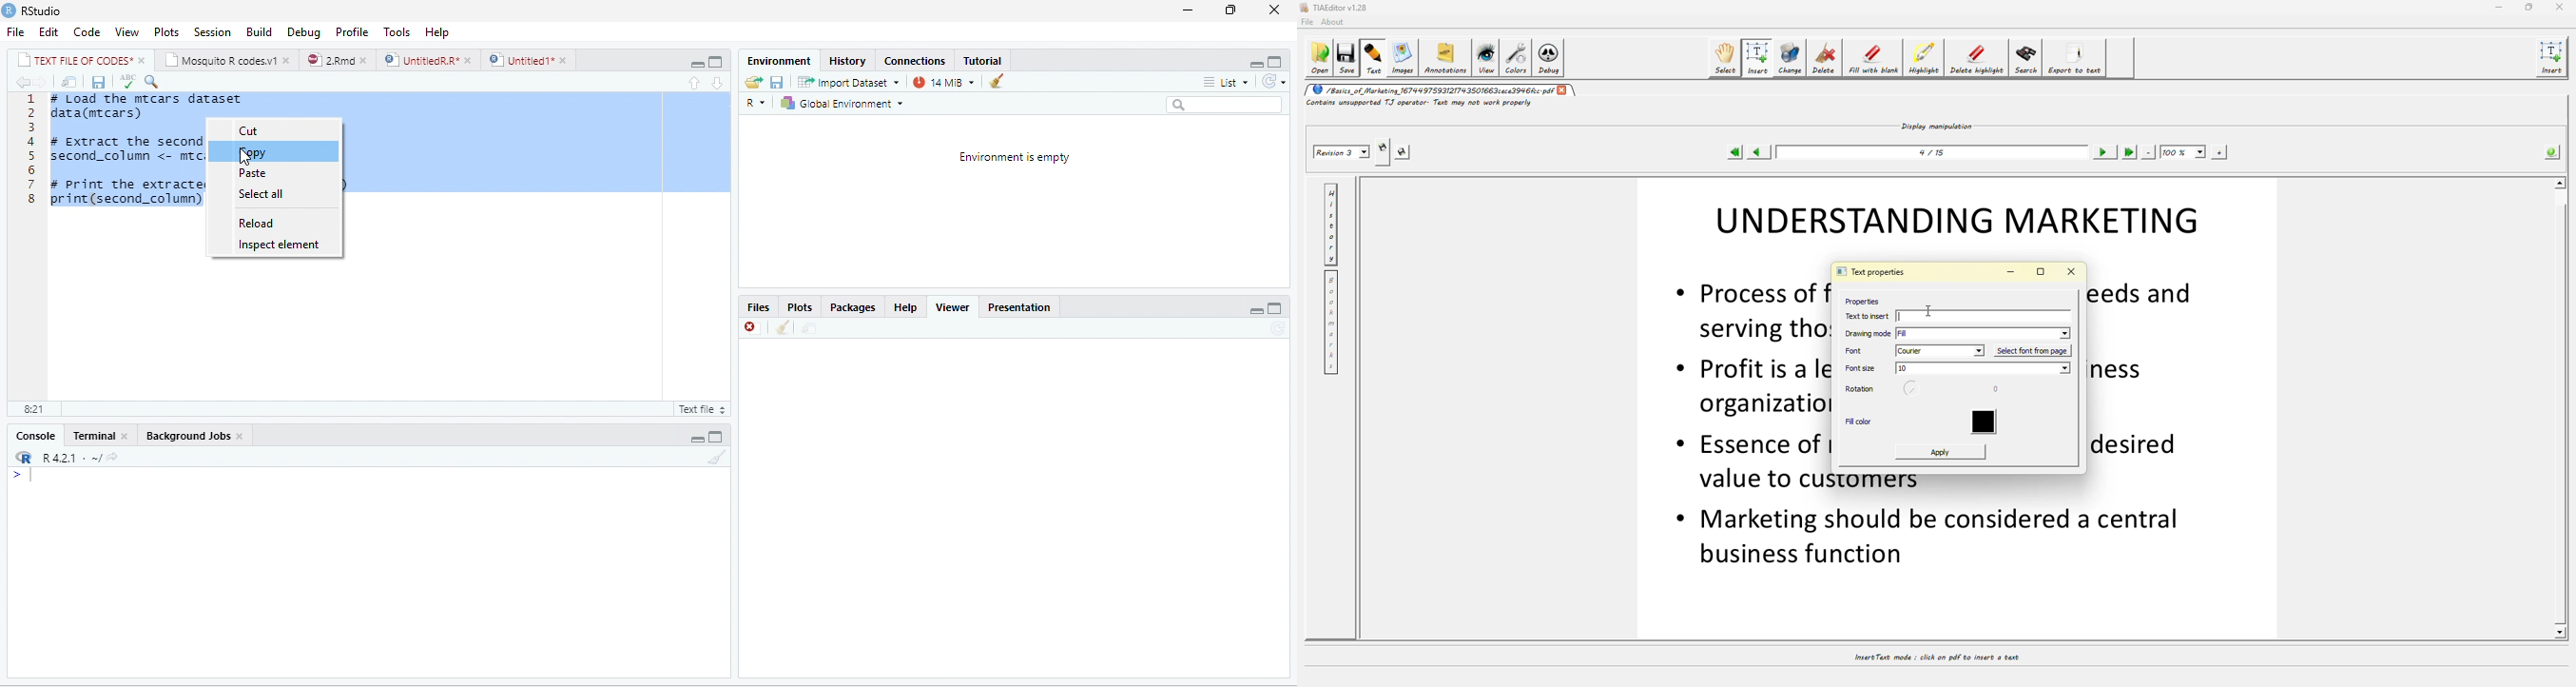 Image resolution: width=2576 pixels, height=700 pixels. What do you see at coordinates (1189, 12) in the screenshot?
I see `minimize` at bounding box center [1189, 12].